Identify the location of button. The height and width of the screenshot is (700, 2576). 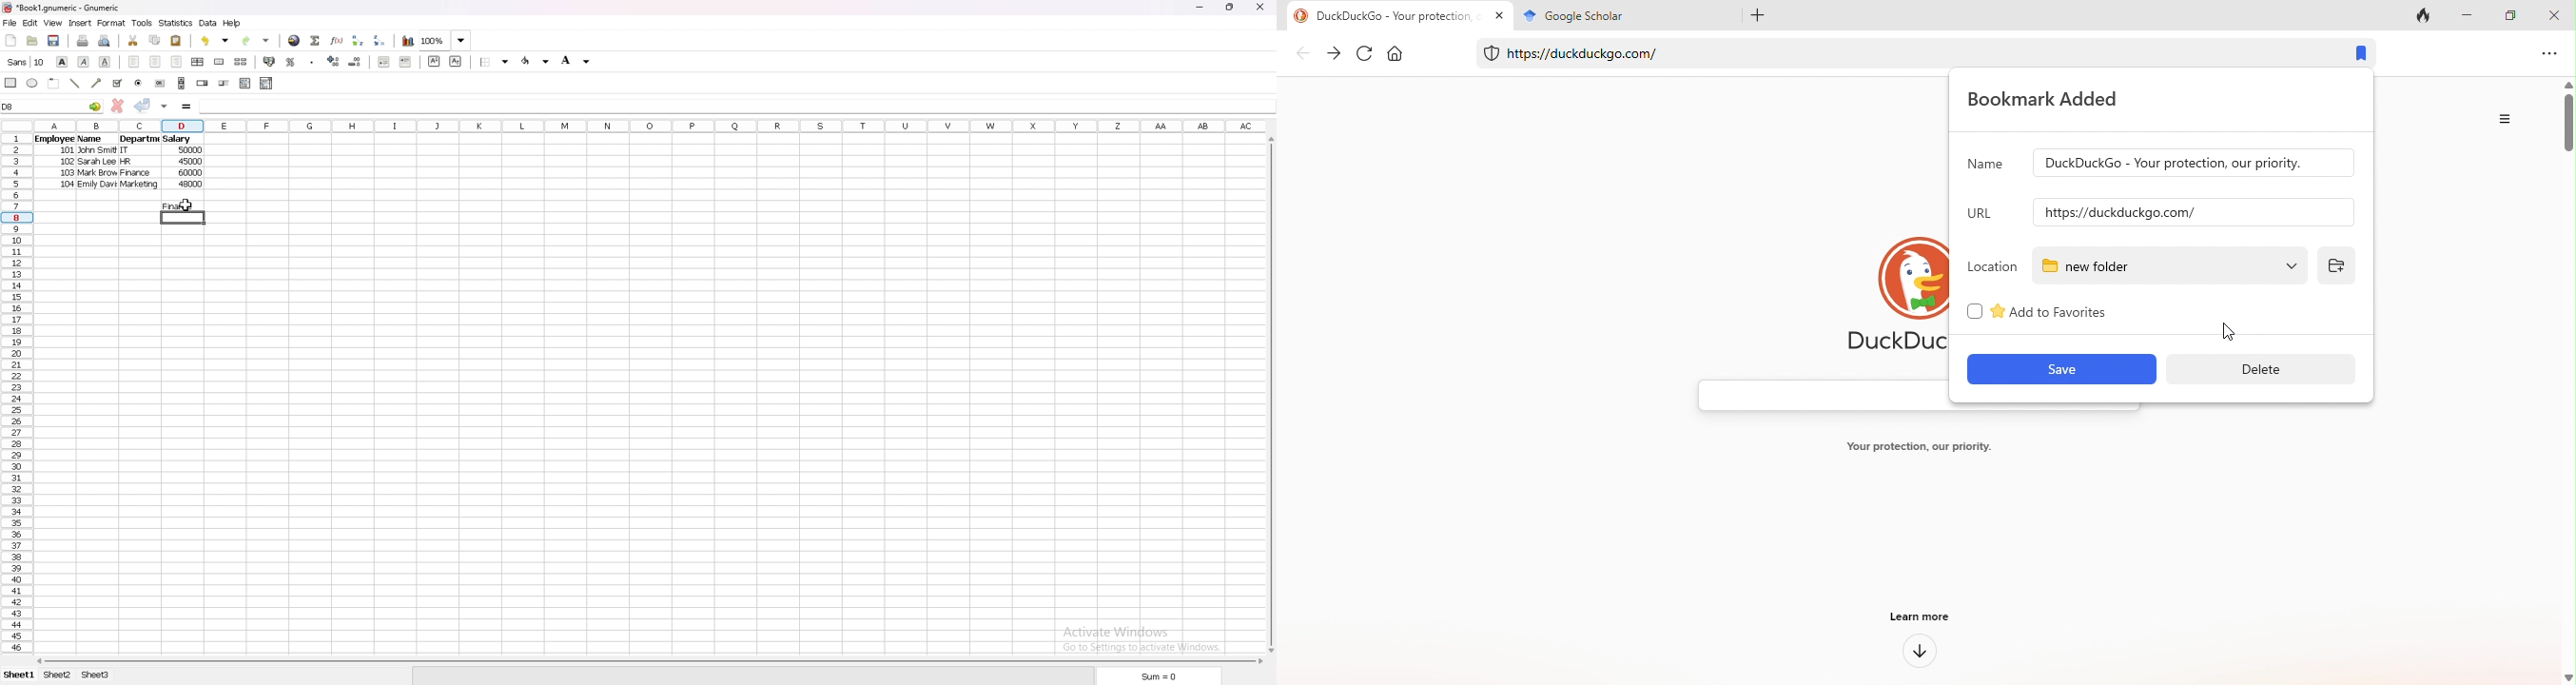
(161, 83).